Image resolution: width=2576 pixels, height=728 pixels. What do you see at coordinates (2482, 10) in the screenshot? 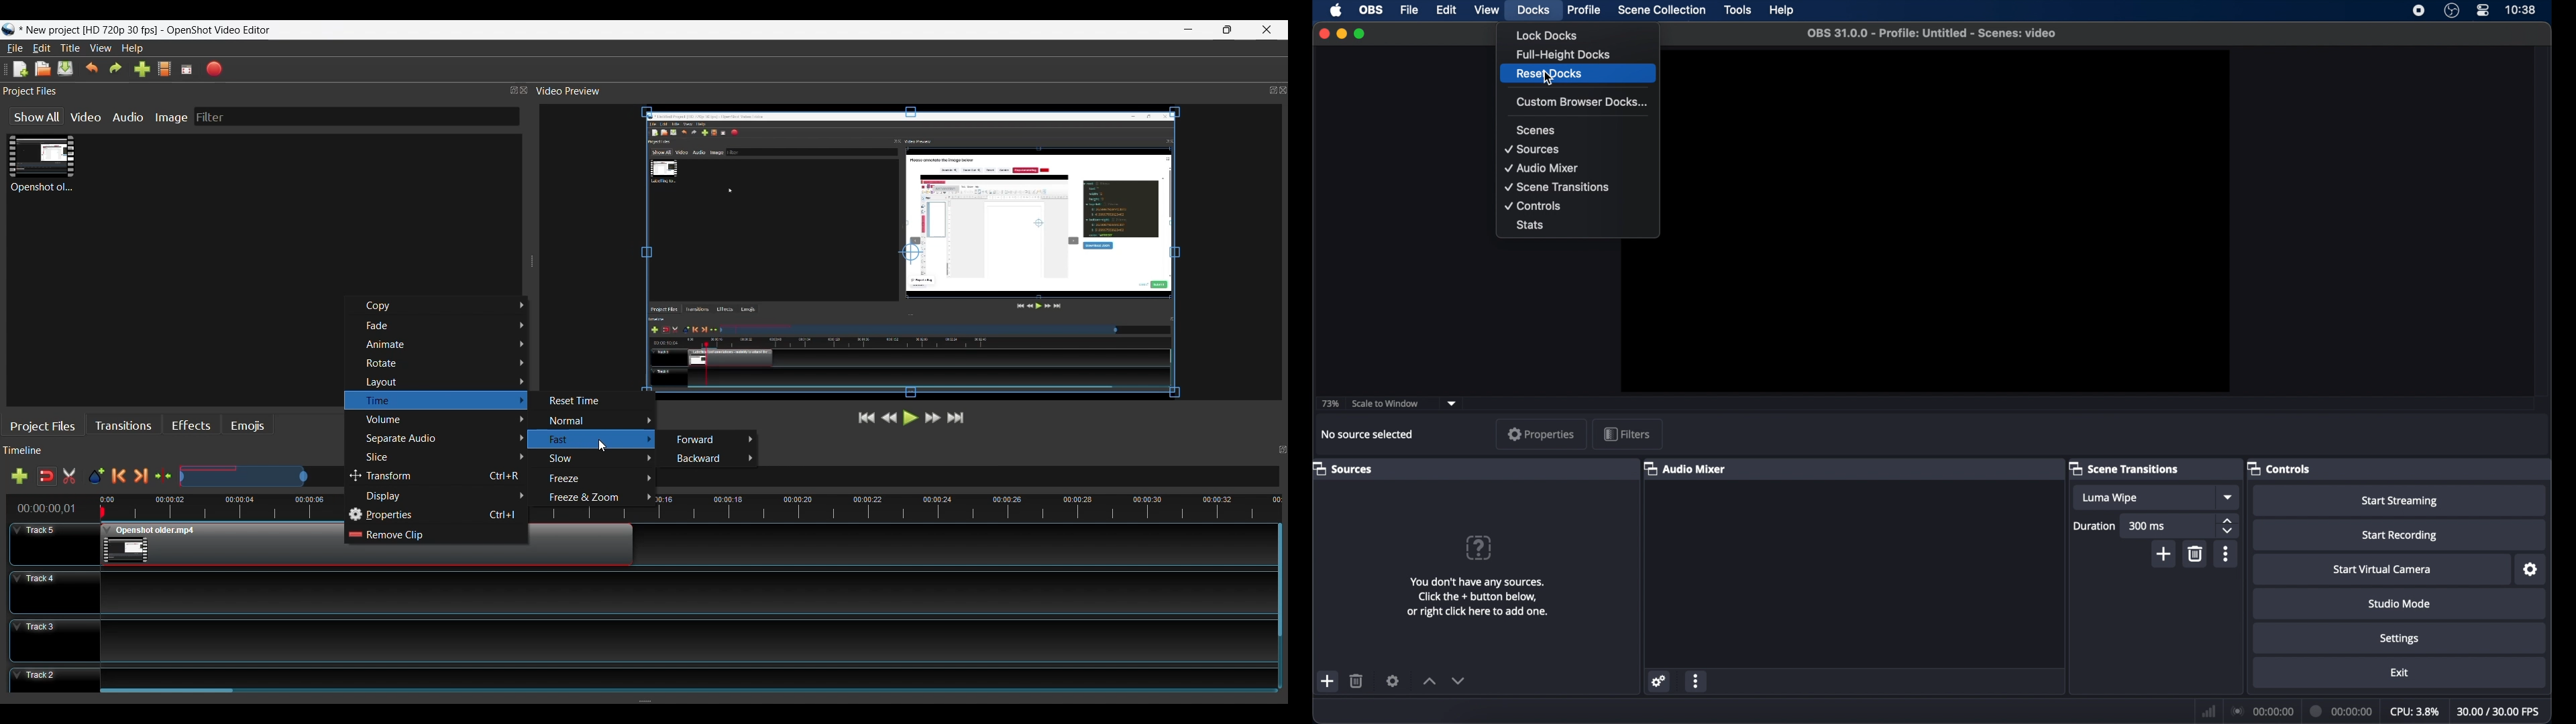
I see `control center` at bounding box center [2482, 10].